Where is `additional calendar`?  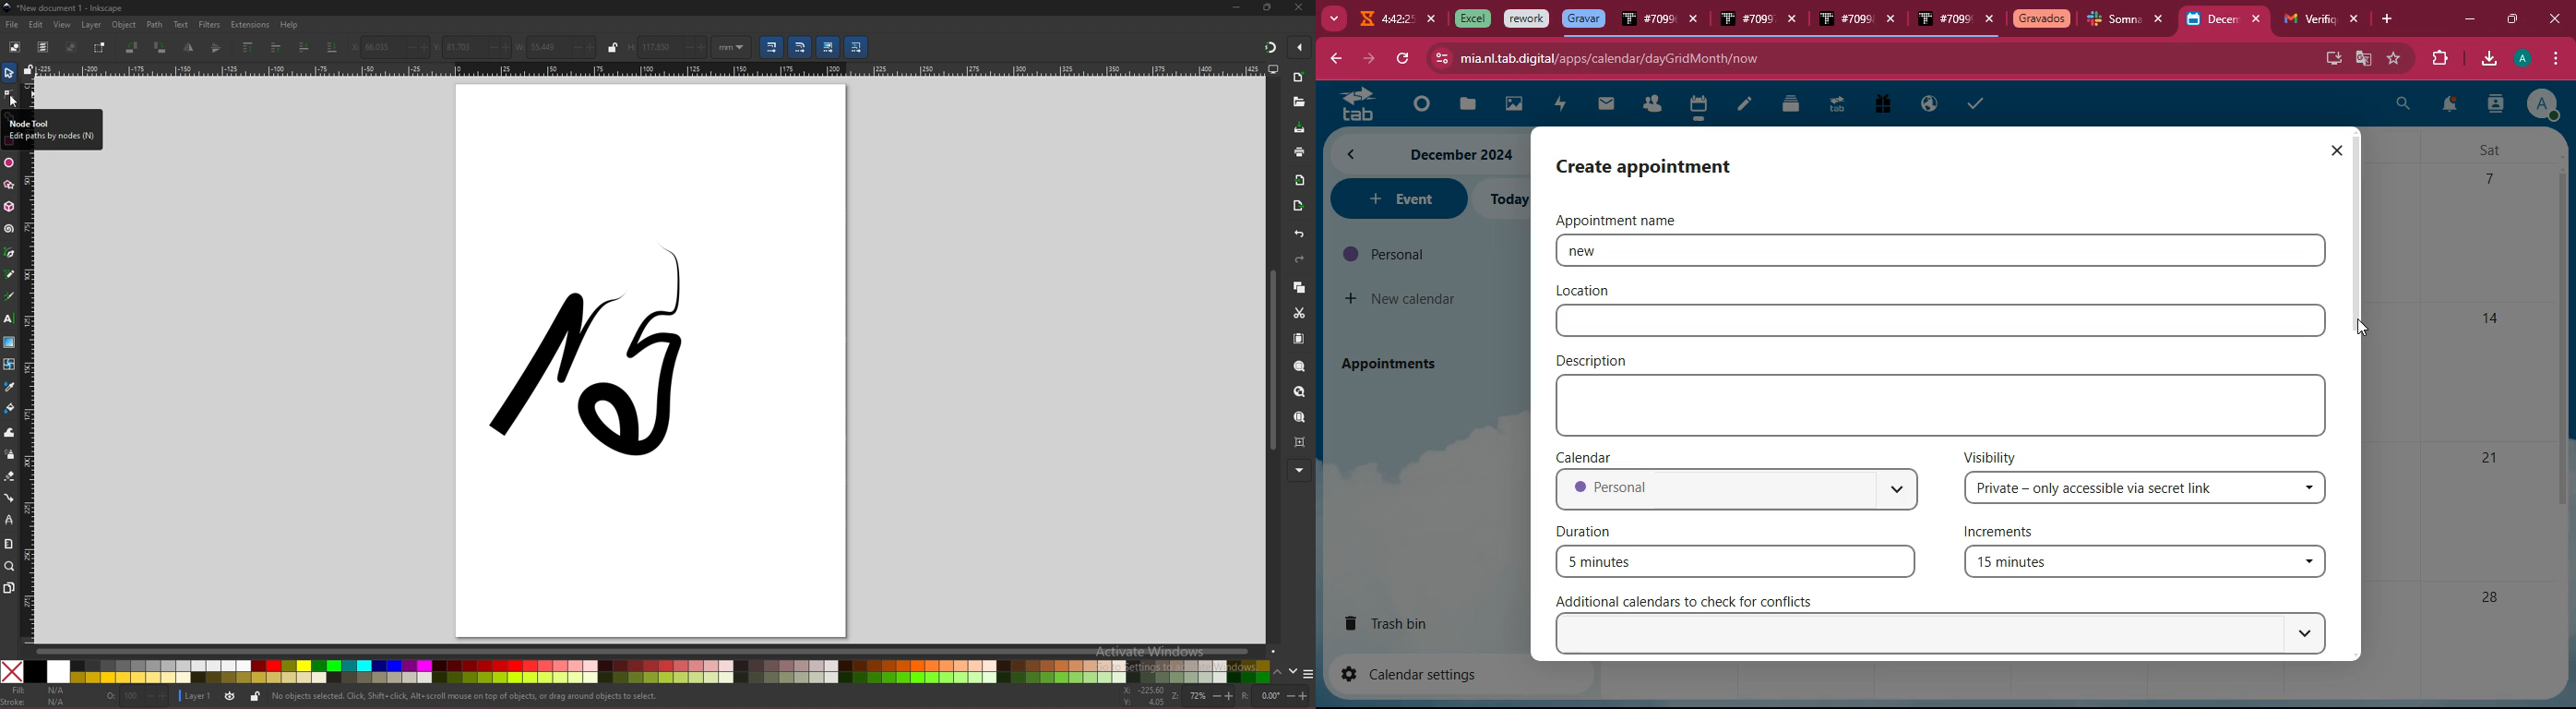
additional calendar is located at coordinates (1695, 601).